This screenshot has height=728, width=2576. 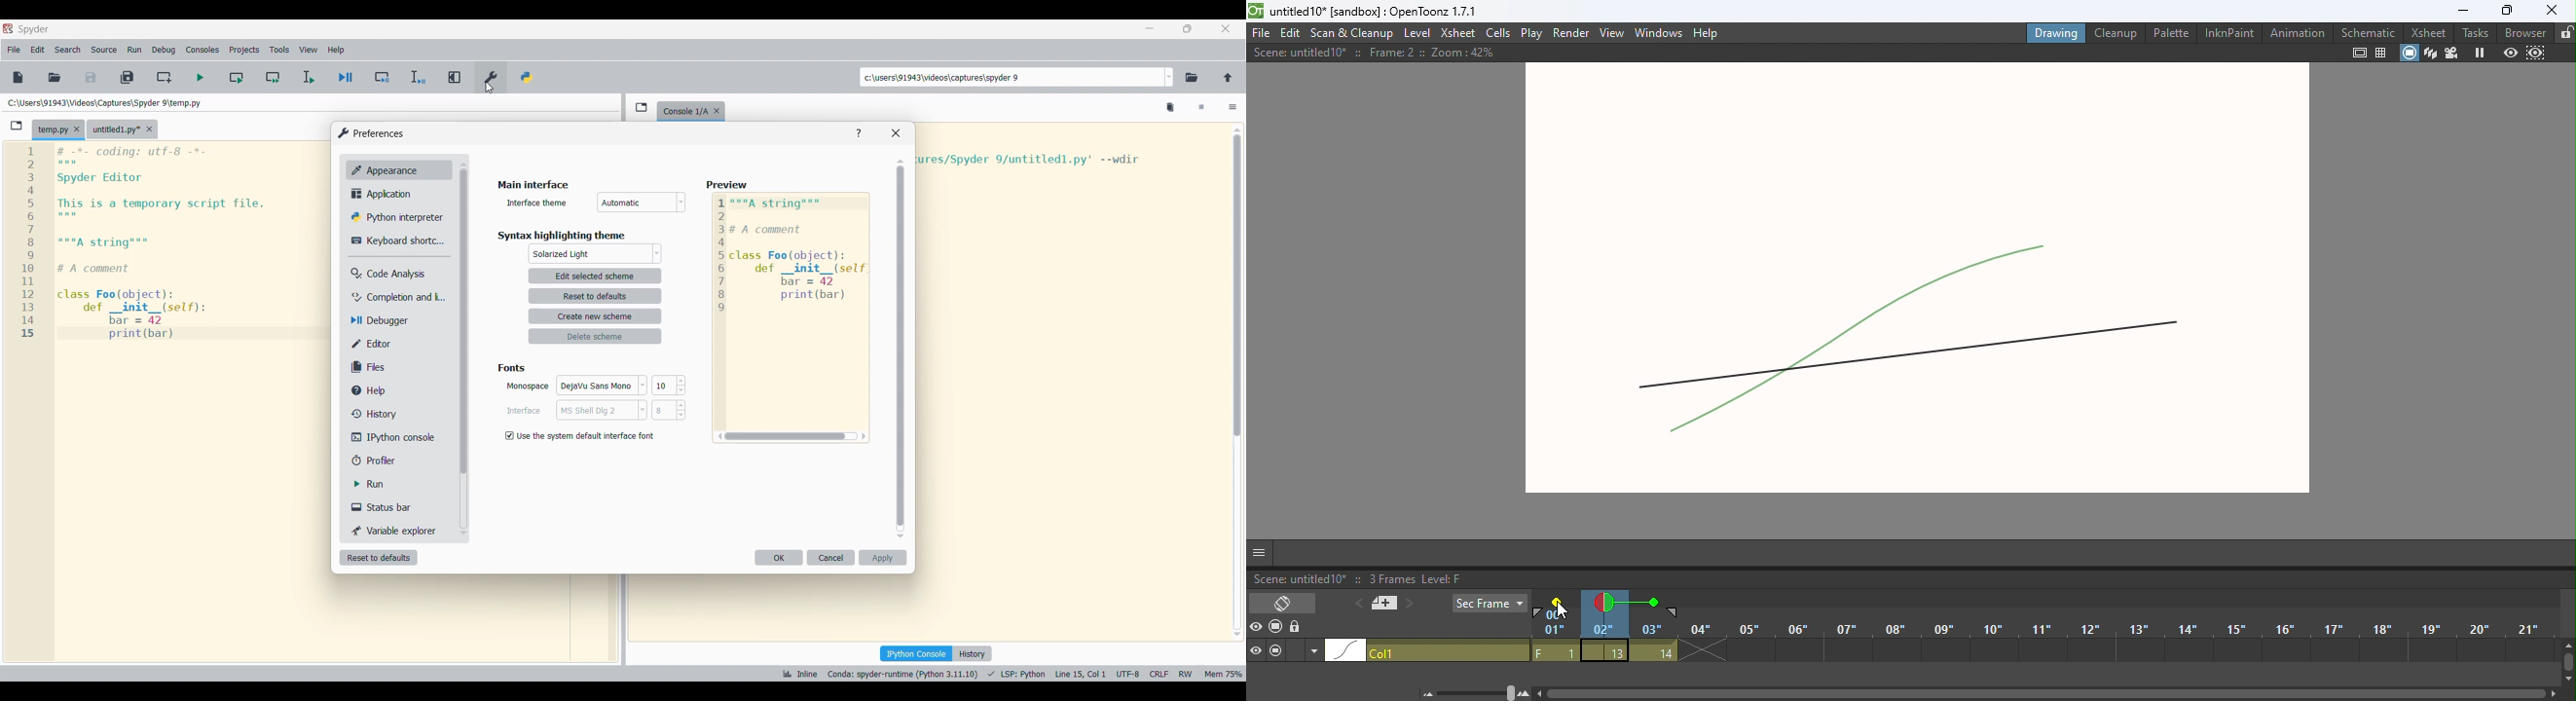 What do you see at coordinates (308, 78) in the screenshot?
I see `Run selection/current line` at bounding box center [308, 78].